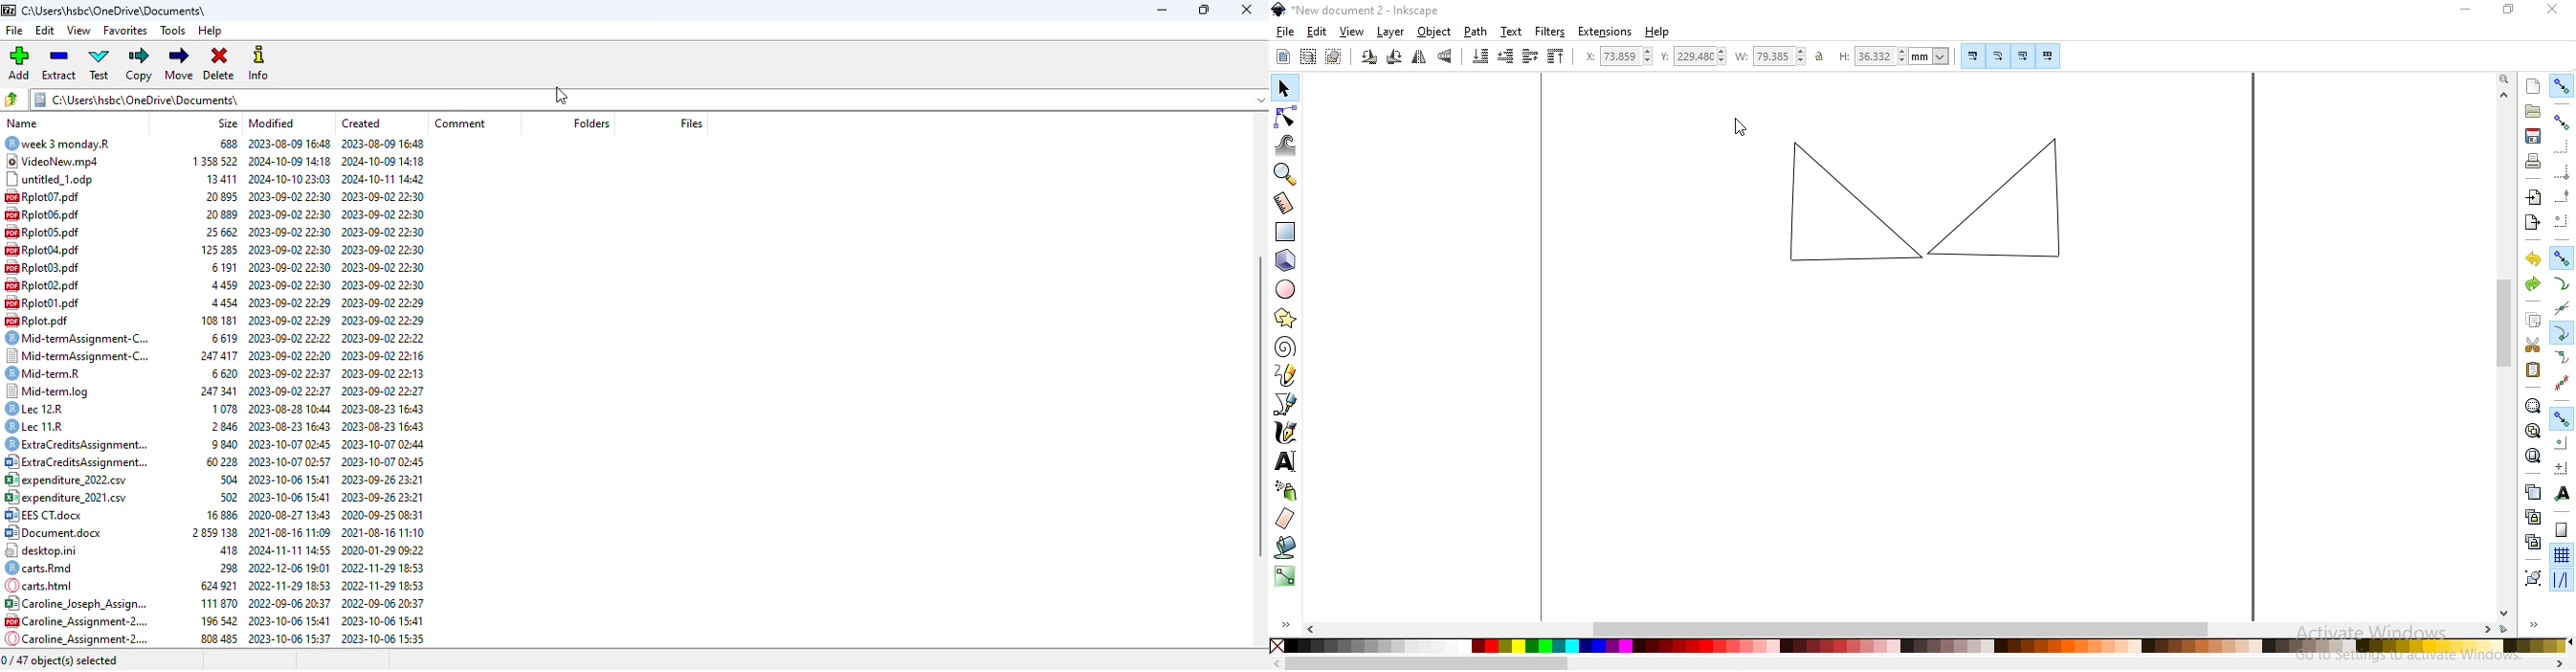  I want to click on 688, so click(217, 142).